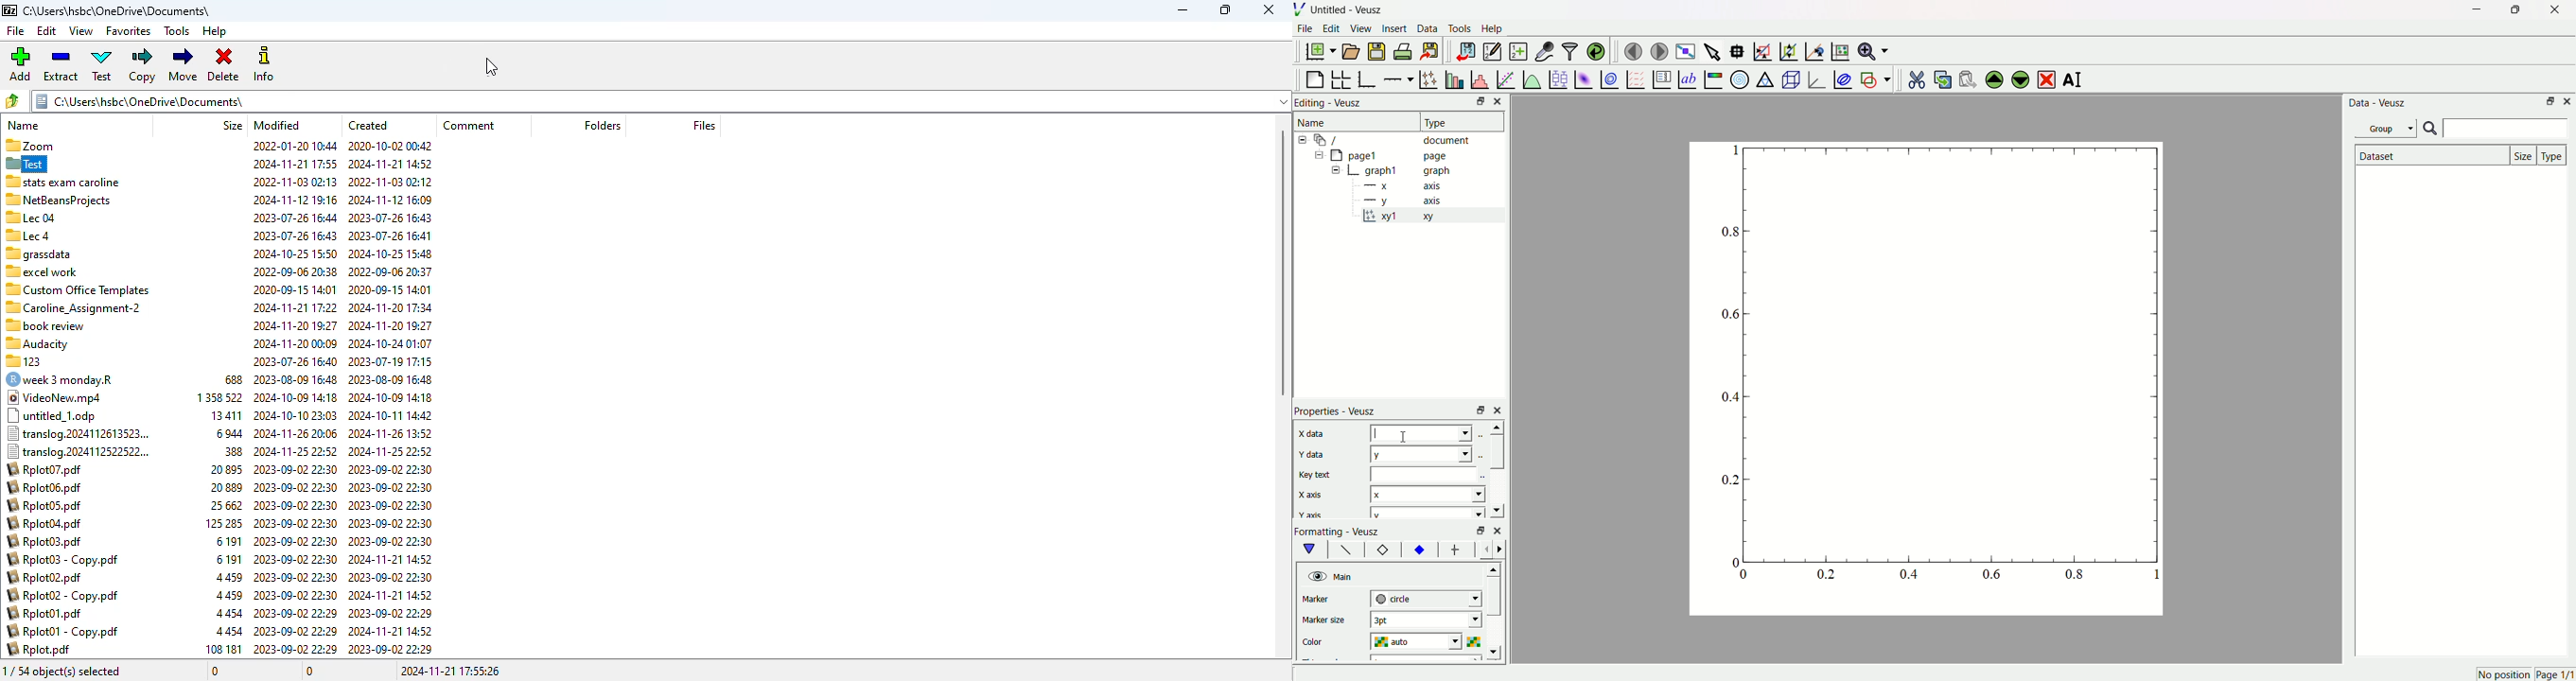 Image resolution: width=2576 pixels, height=700 pixels. I want to click on move left, so click(1488, 549).